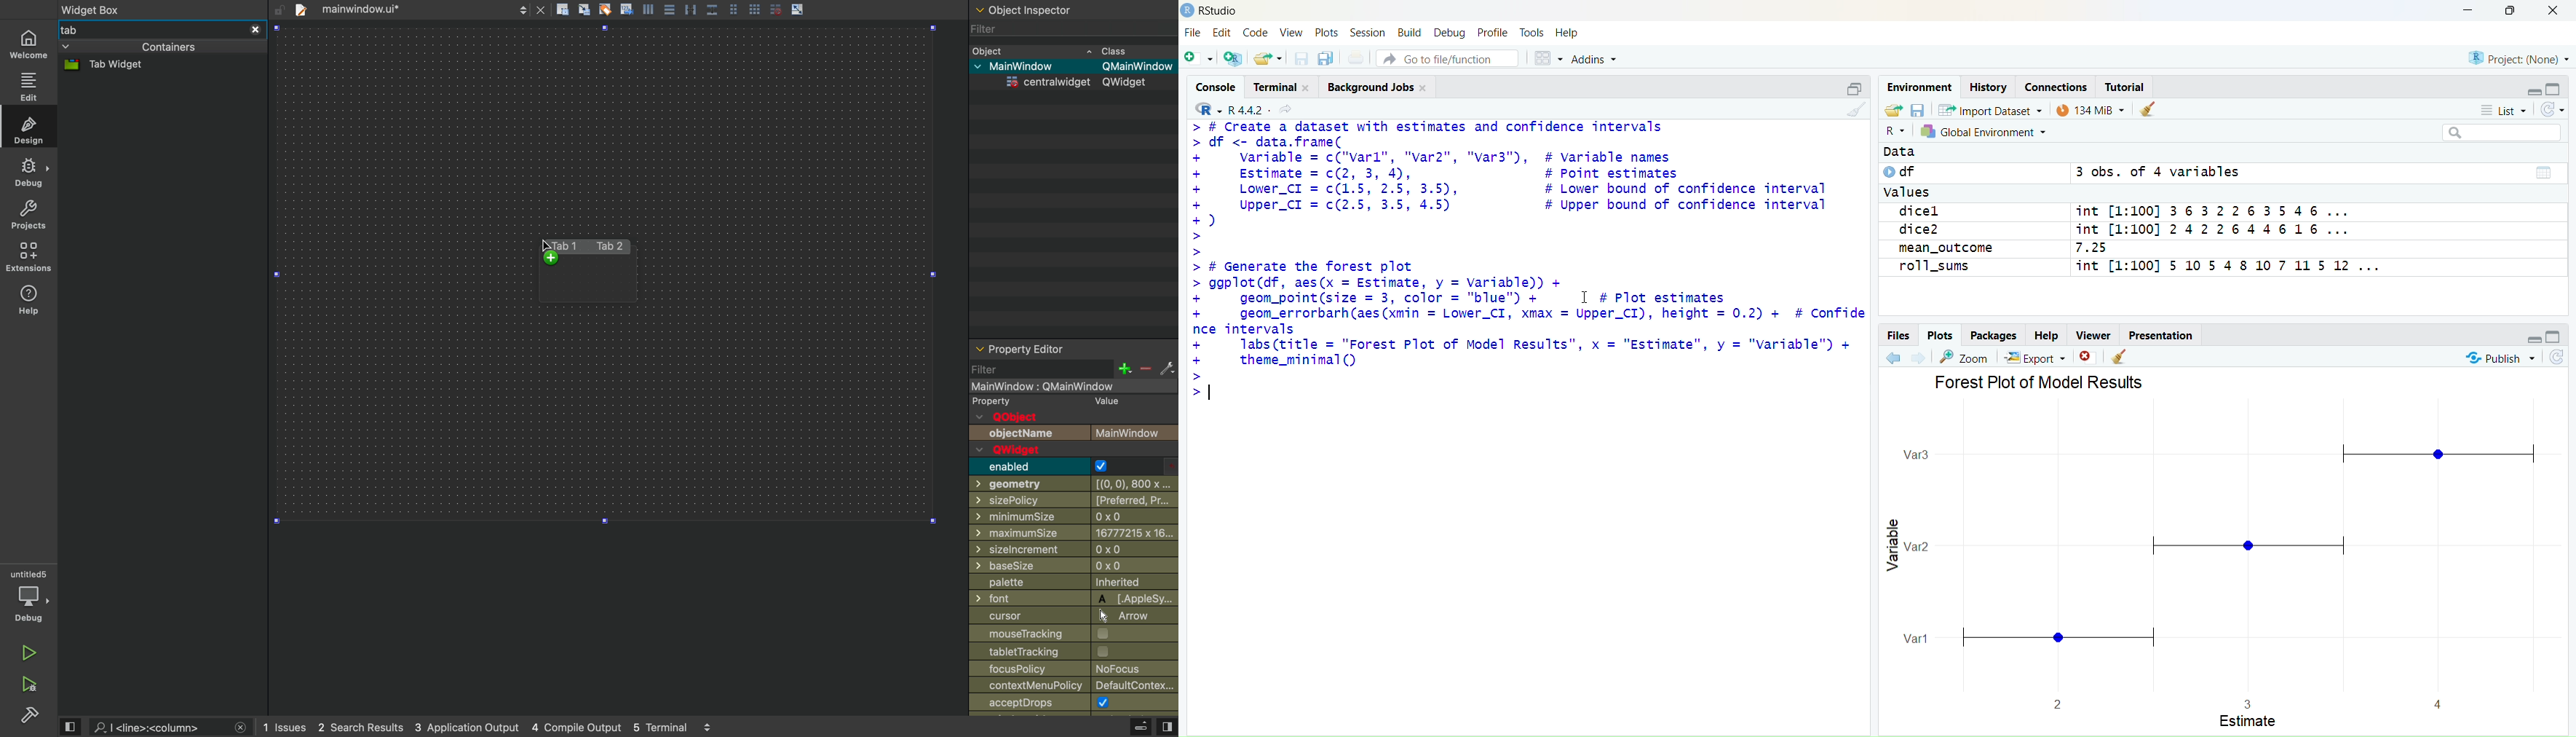 The width and height of the screenshot is (2576, 756). What do you see at coordinates (1192, 33) in the screenshot?
I see `File` at bounding box center [1192, 33].